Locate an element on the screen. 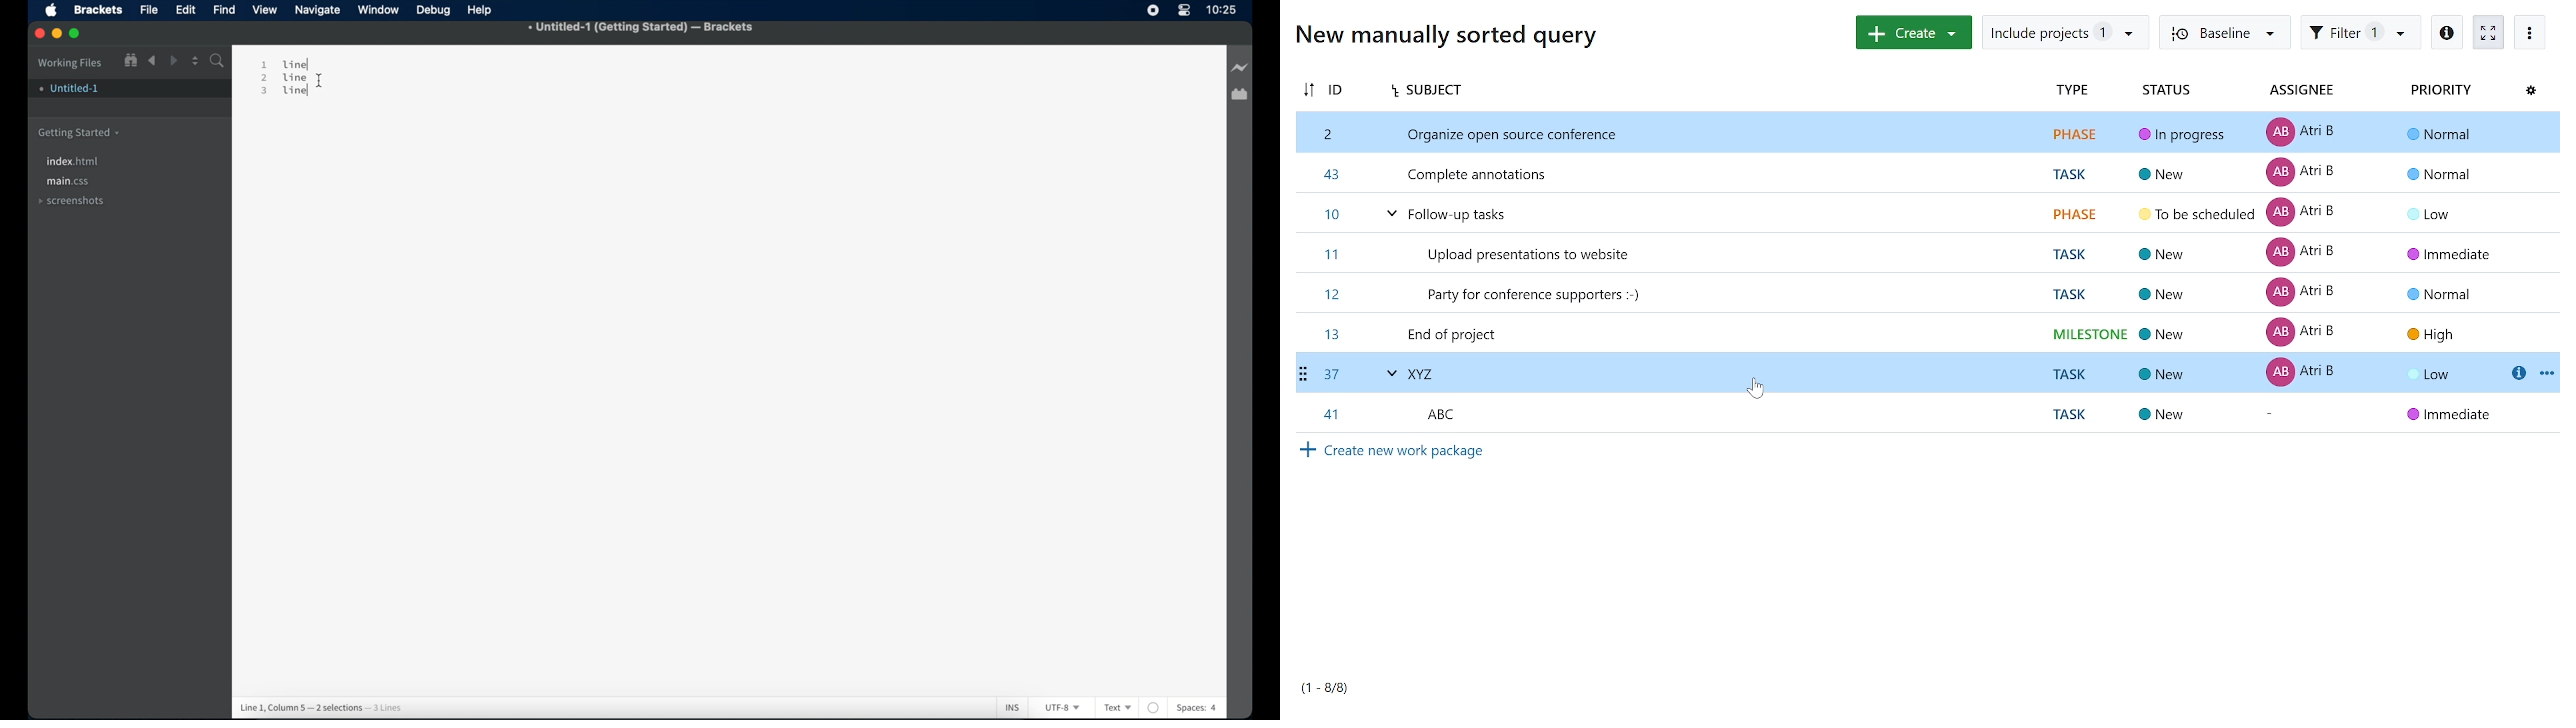  index.html is located at coordinates (74, 161).